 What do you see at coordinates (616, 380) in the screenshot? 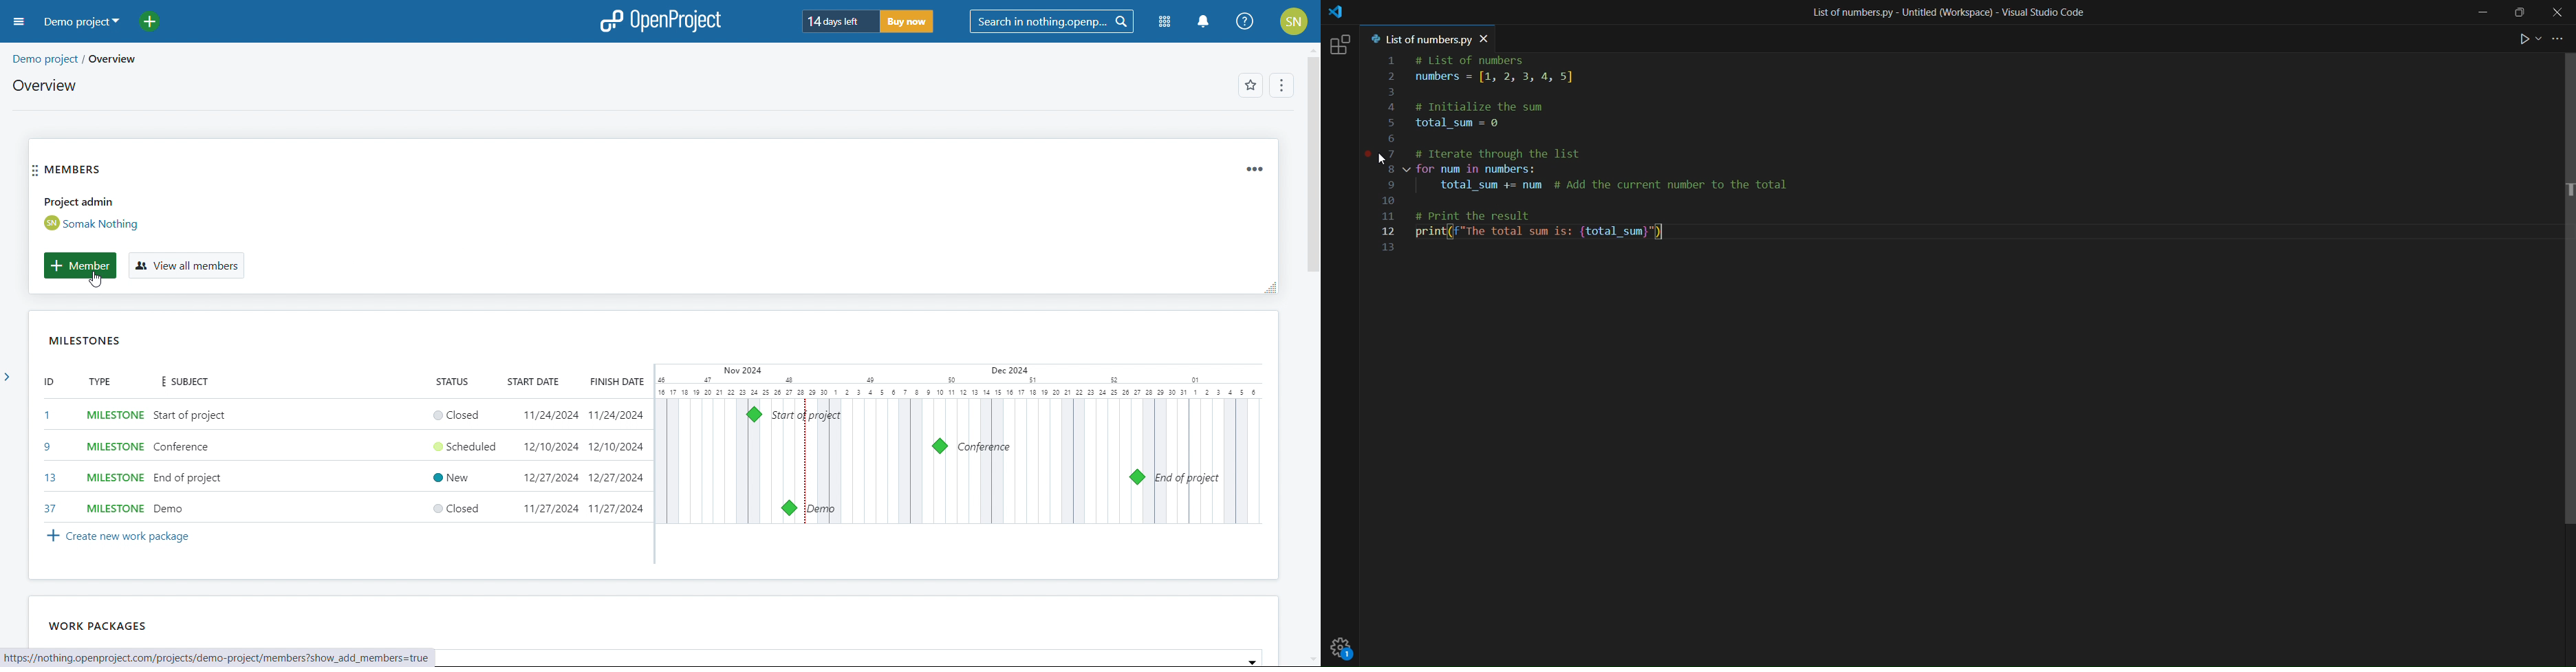
I see `FINISH DATE` at bounding box center [616, 380].